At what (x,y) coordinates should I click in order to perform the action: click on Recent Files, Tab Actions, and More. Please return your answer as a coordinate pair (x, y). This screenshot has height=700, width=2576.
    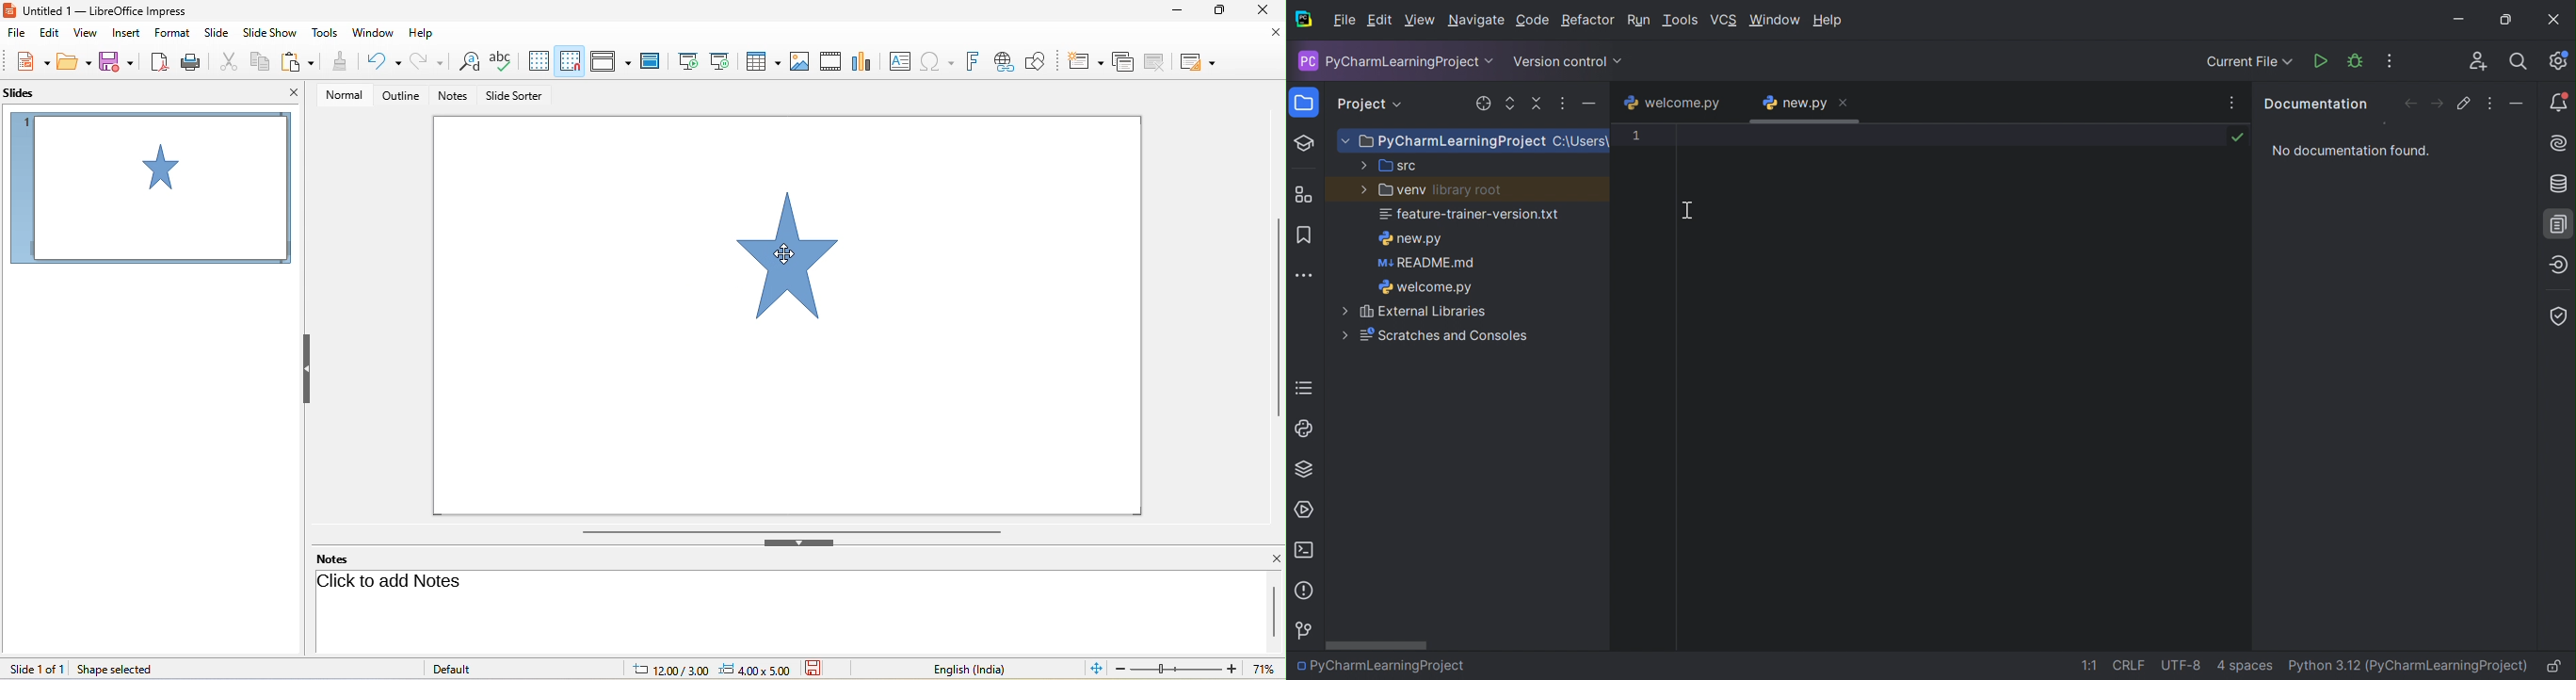
    Looking at the image, I should click on (2230, 101).